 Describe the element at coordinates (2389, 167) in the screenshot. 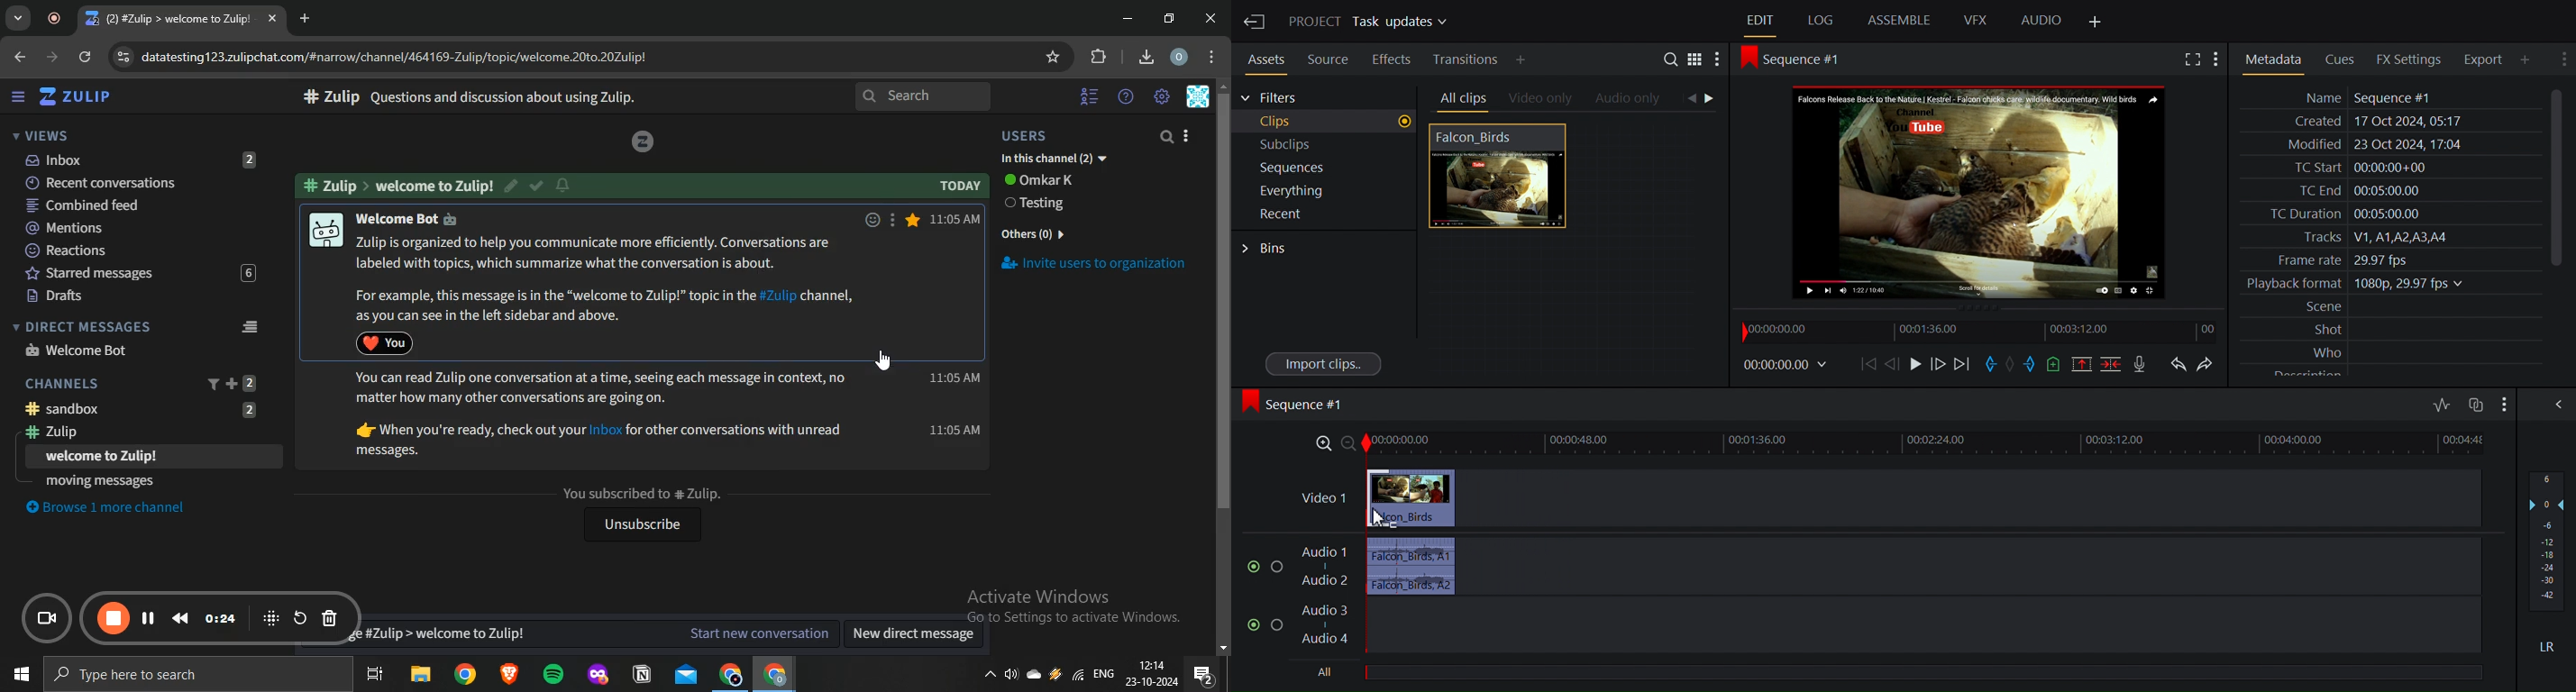

I see `TC Start` at that location.